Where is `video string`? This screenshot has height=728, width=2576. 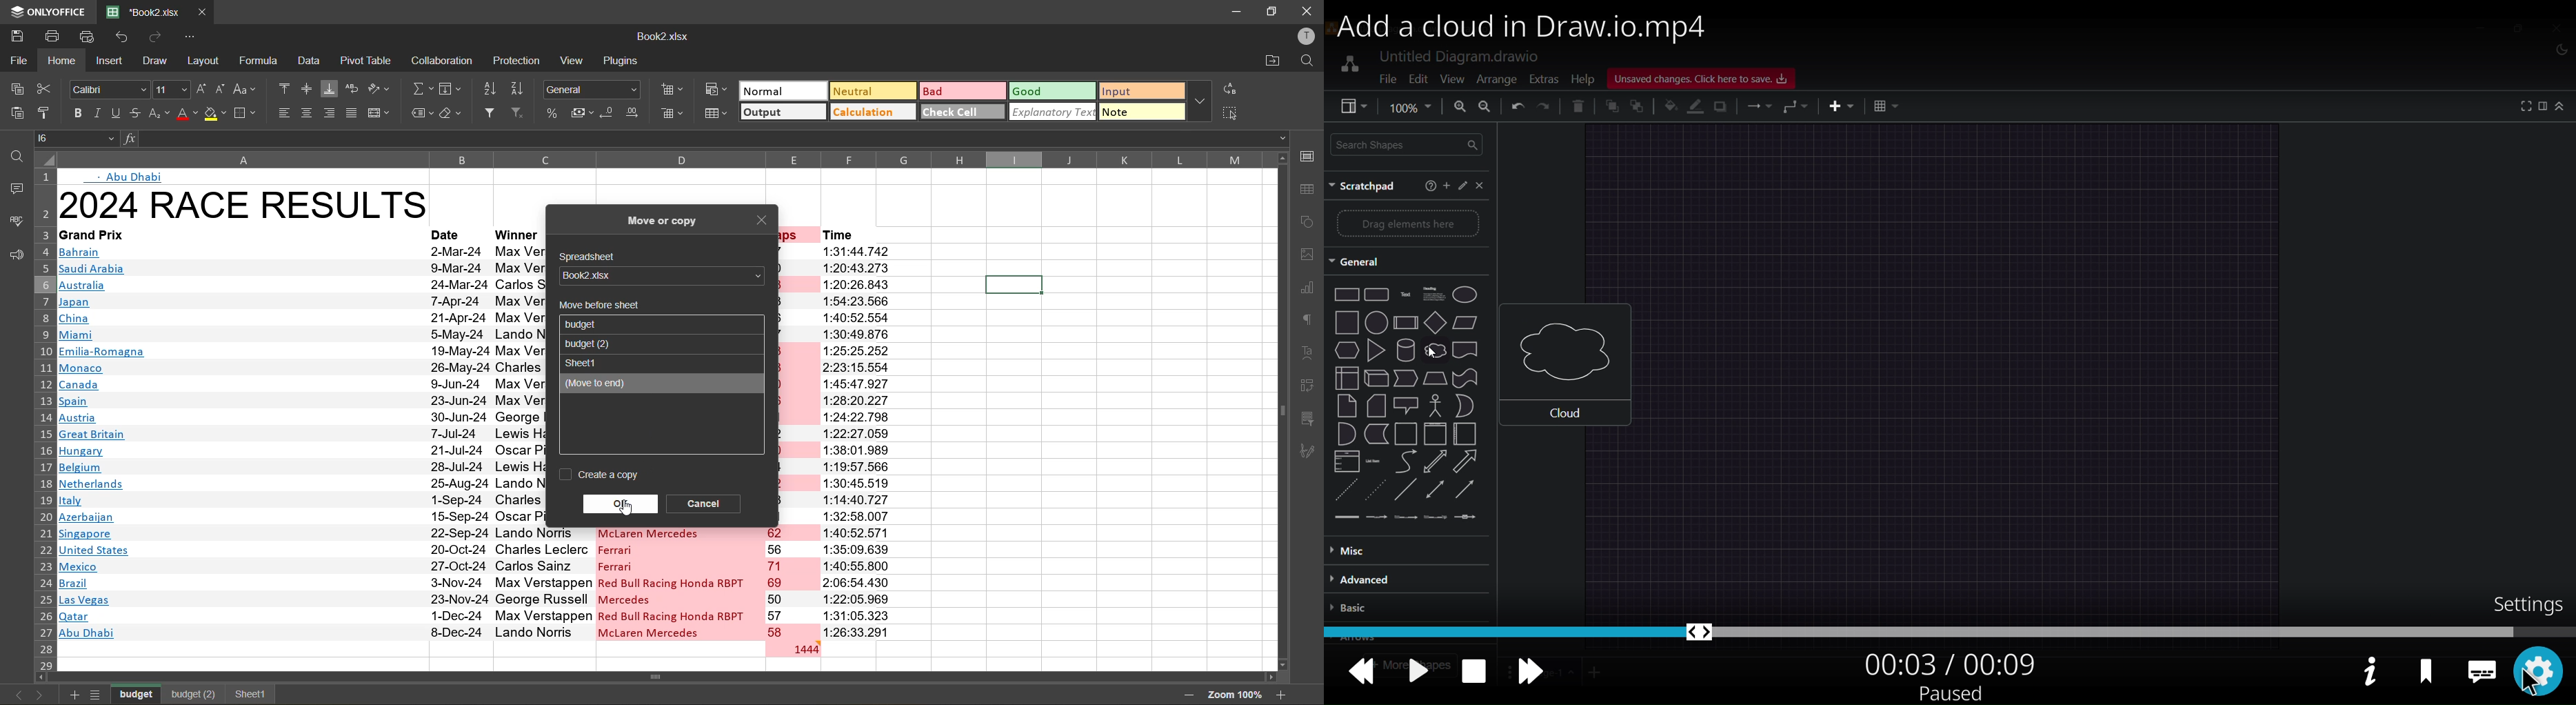
video string is located at coordinates (1950, 630).